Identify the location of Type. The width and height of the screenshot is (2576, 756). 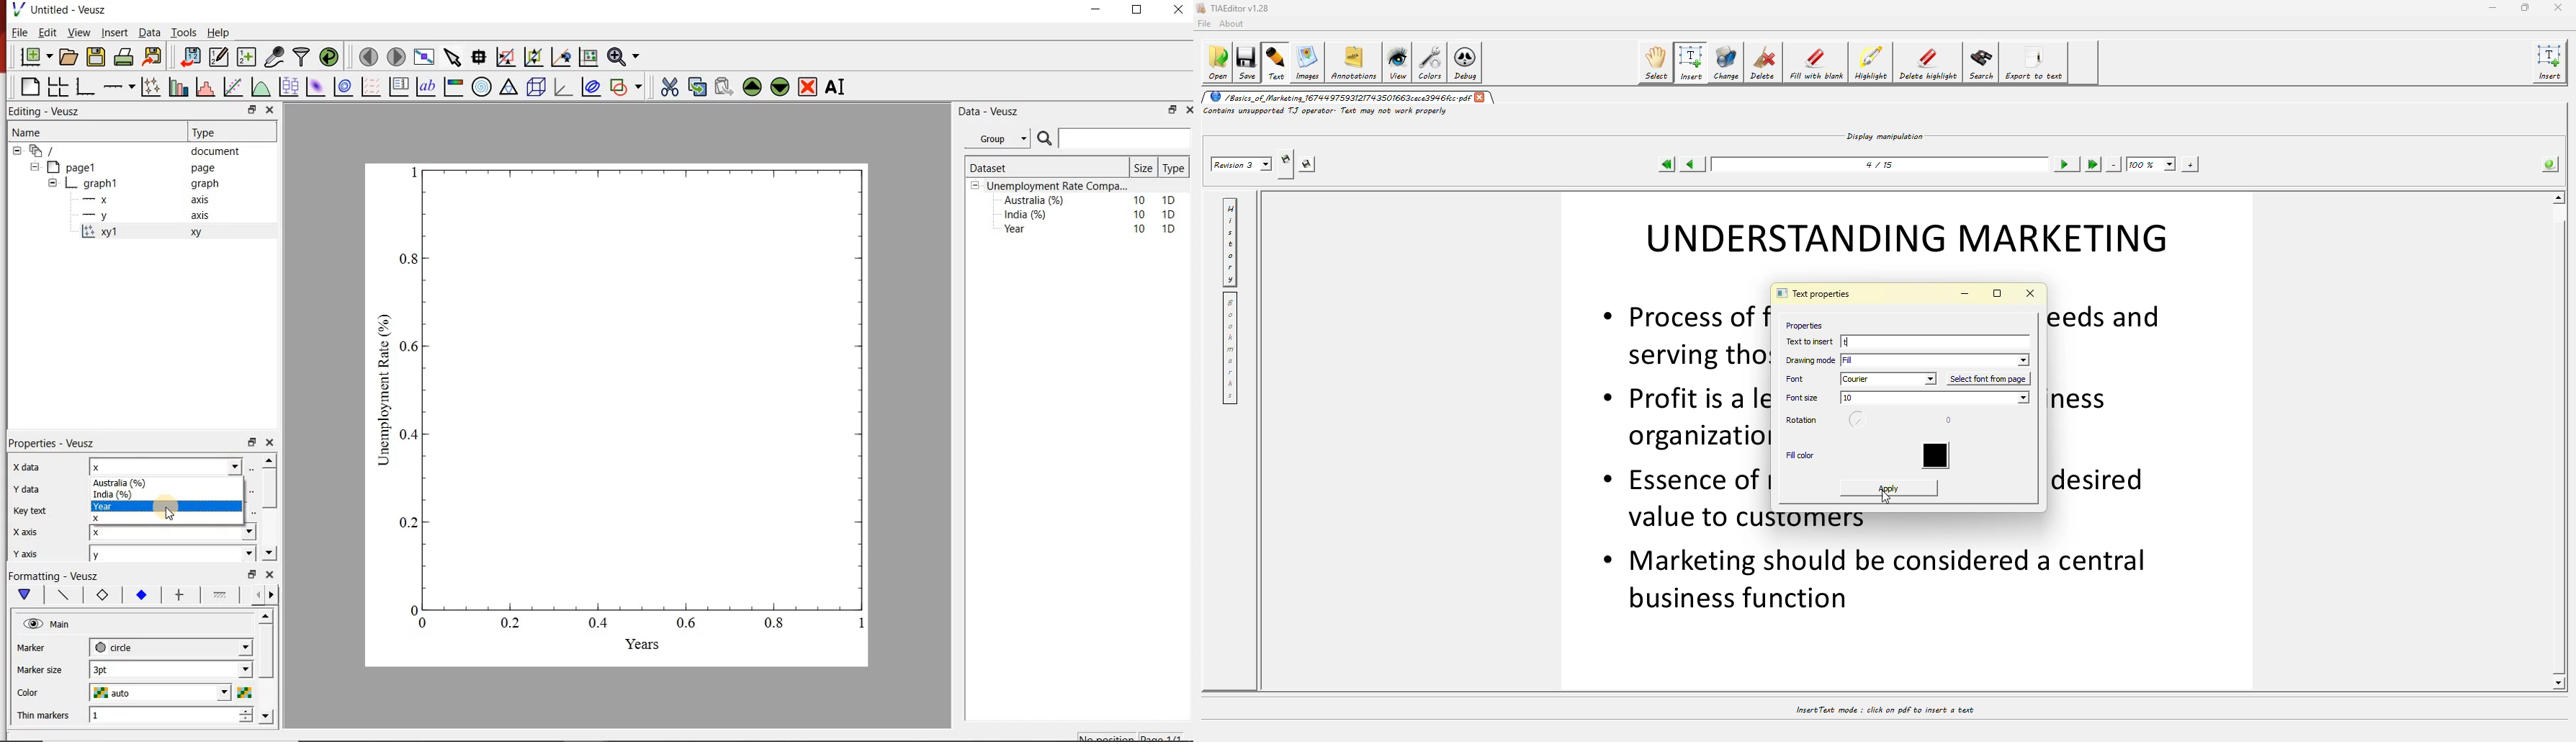
(222, 132).